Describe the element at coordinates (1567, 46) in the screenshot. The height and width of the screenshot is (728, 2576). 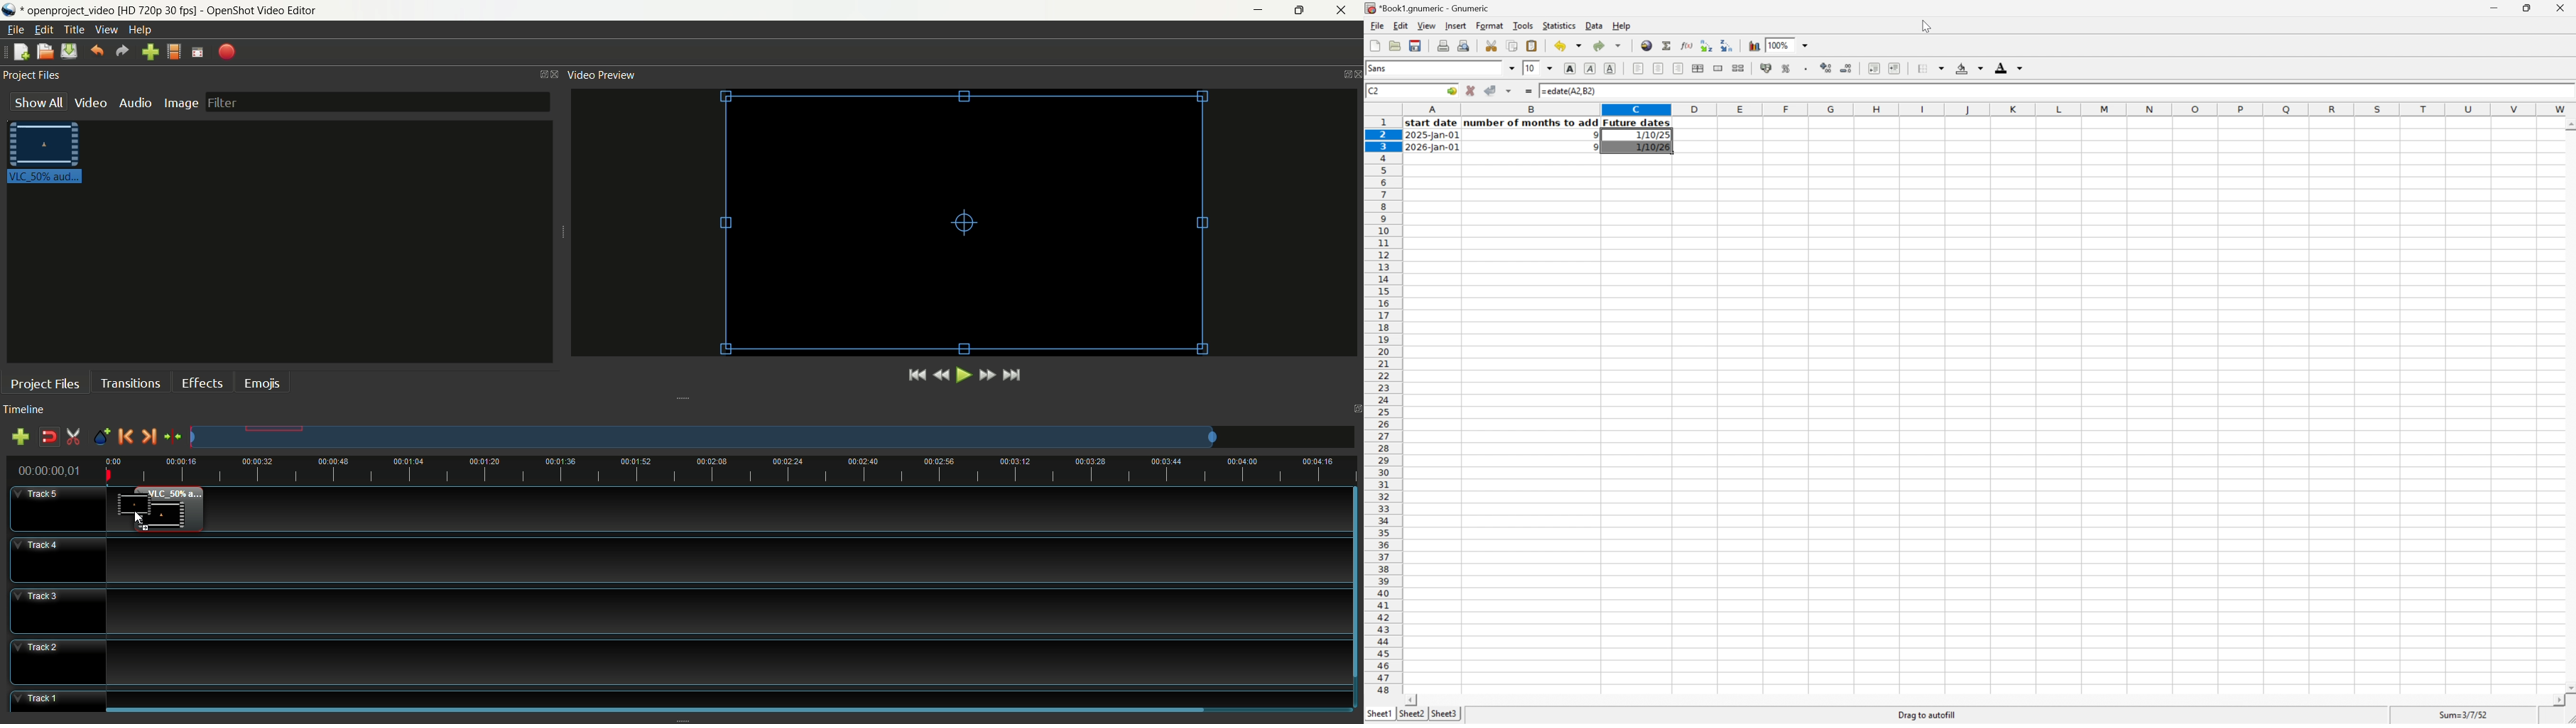
I see `Undo` at that location.